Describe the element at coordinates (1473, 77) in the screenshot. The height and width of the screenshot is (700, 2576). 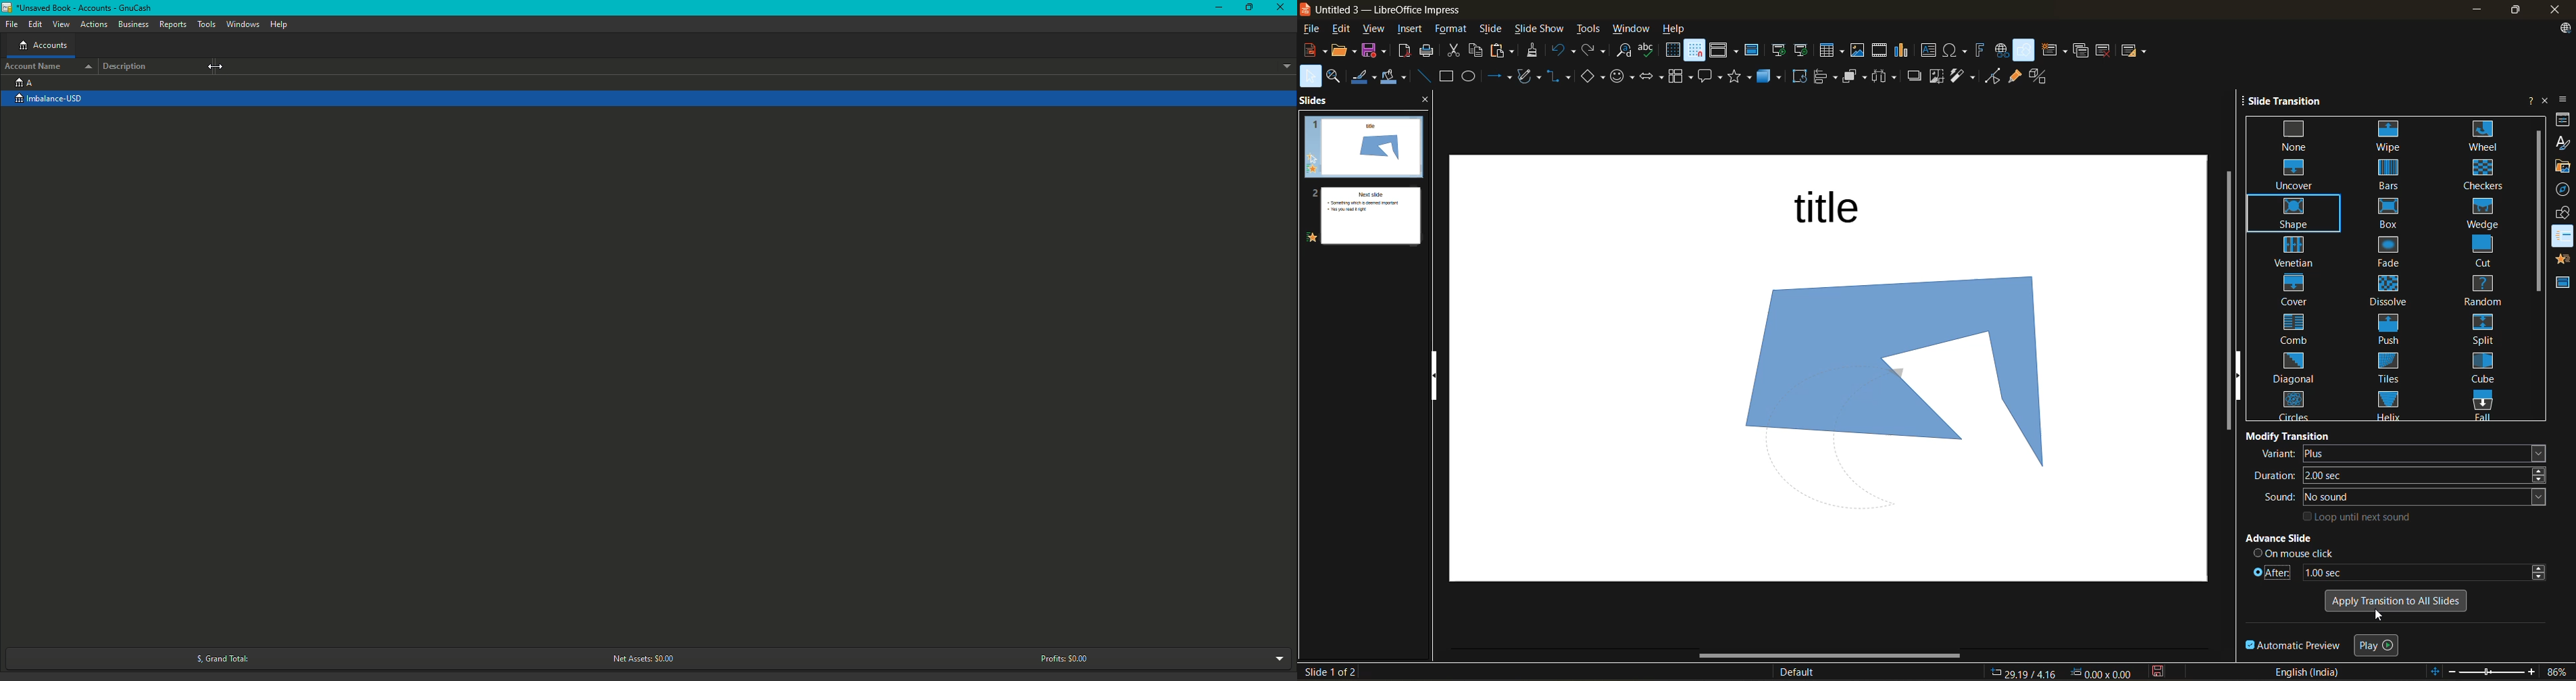
I see `ellipse` at that location.